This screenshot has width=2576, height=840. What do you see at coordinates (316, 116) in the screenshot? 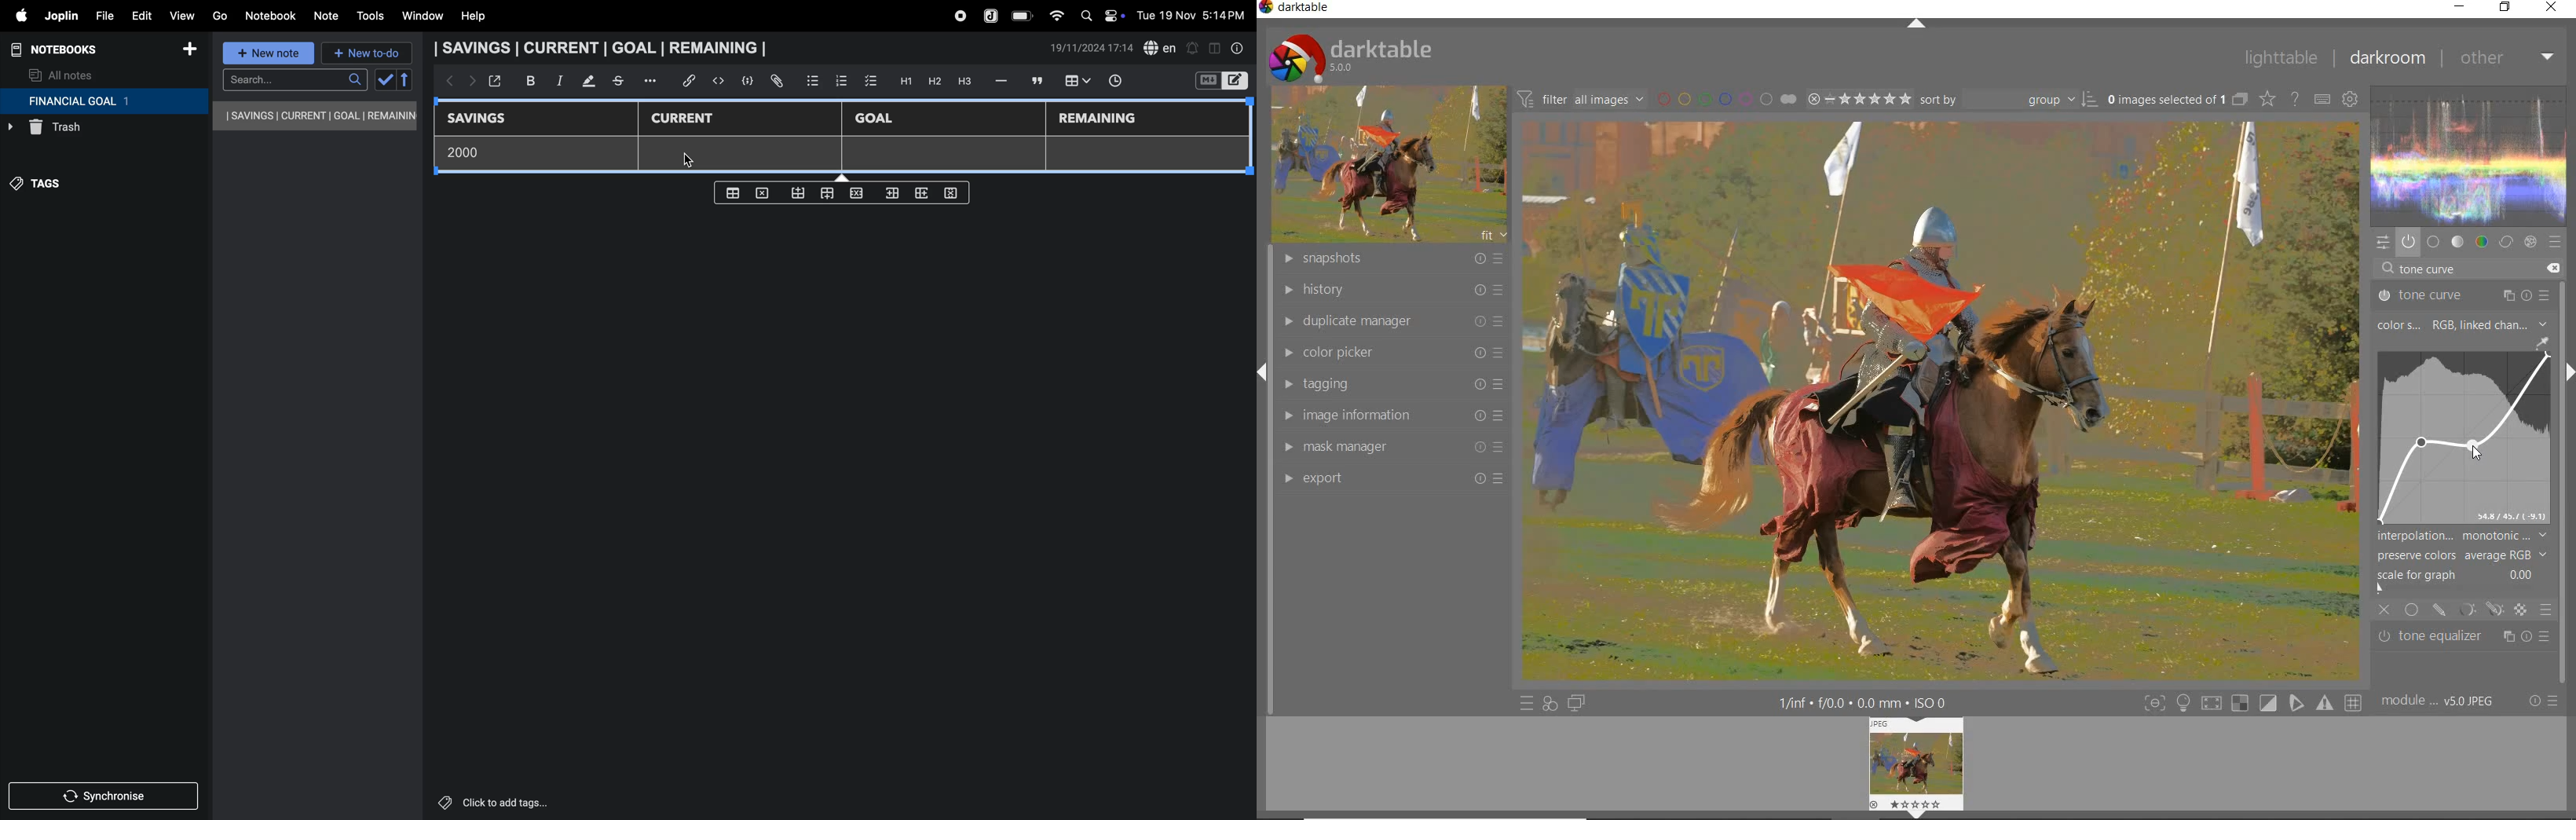
I see `savings current goal remaining` at bounding box center [316, 116].